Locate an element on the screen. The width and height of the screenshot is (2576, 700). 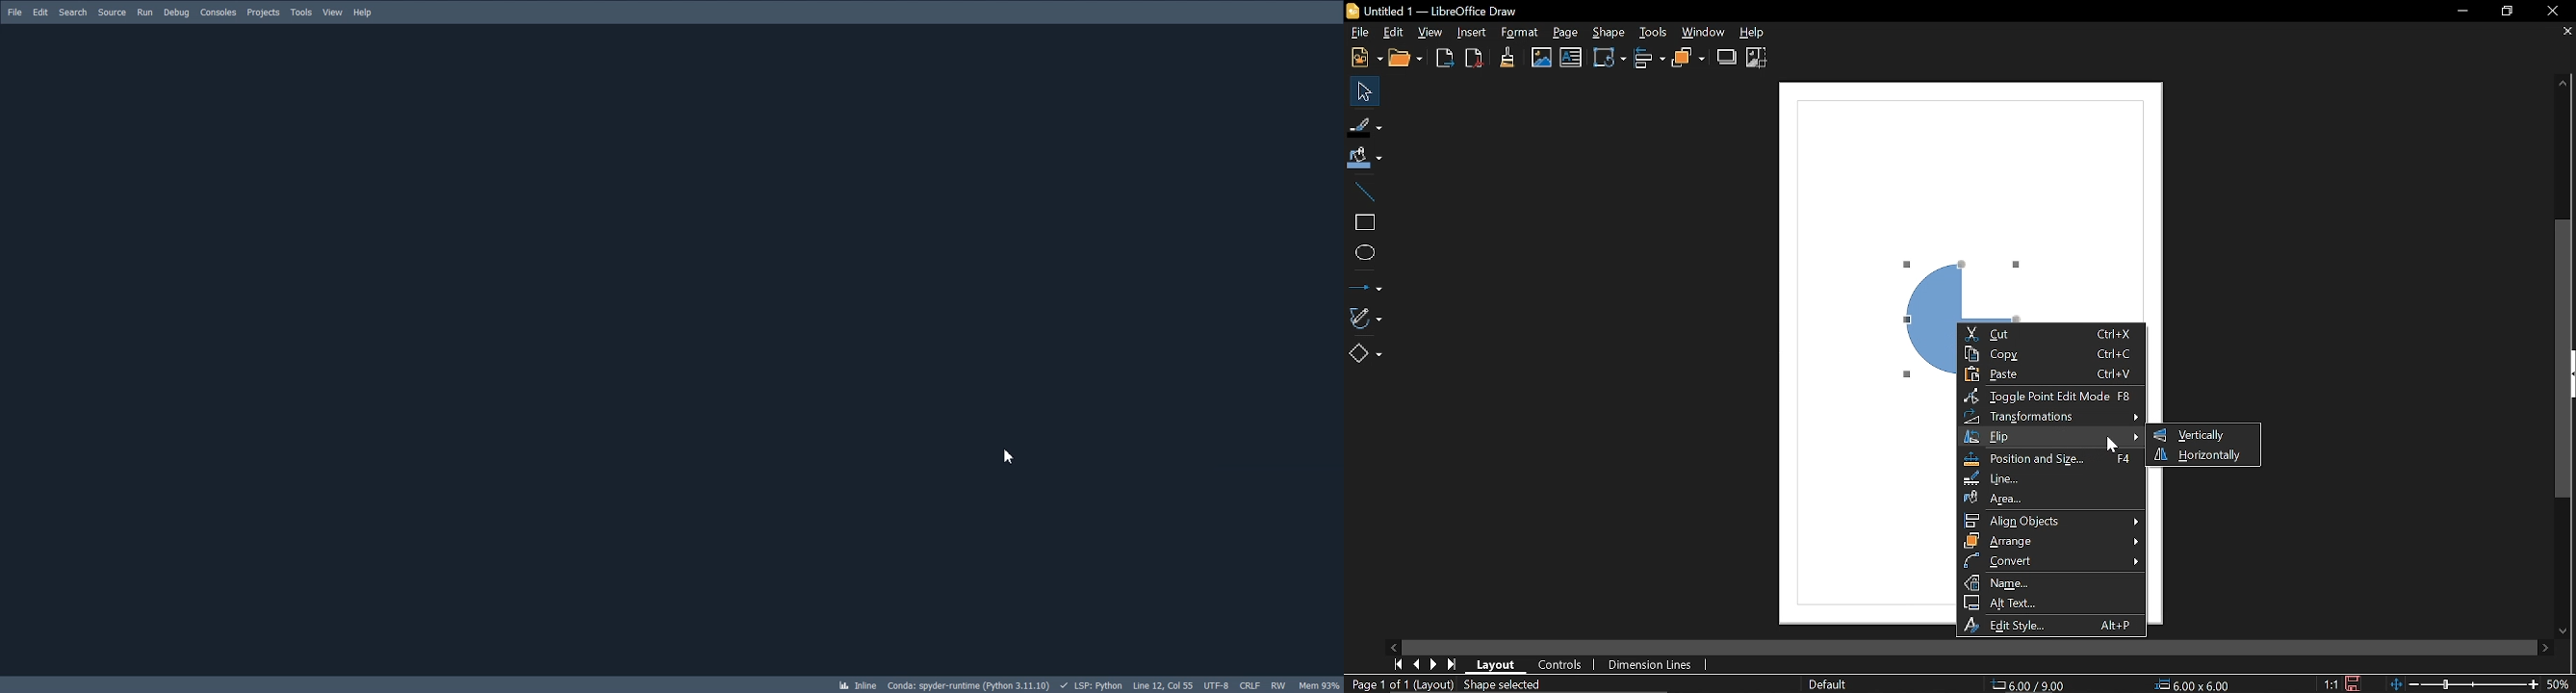
Next page is located at coordinates (1434, 664).